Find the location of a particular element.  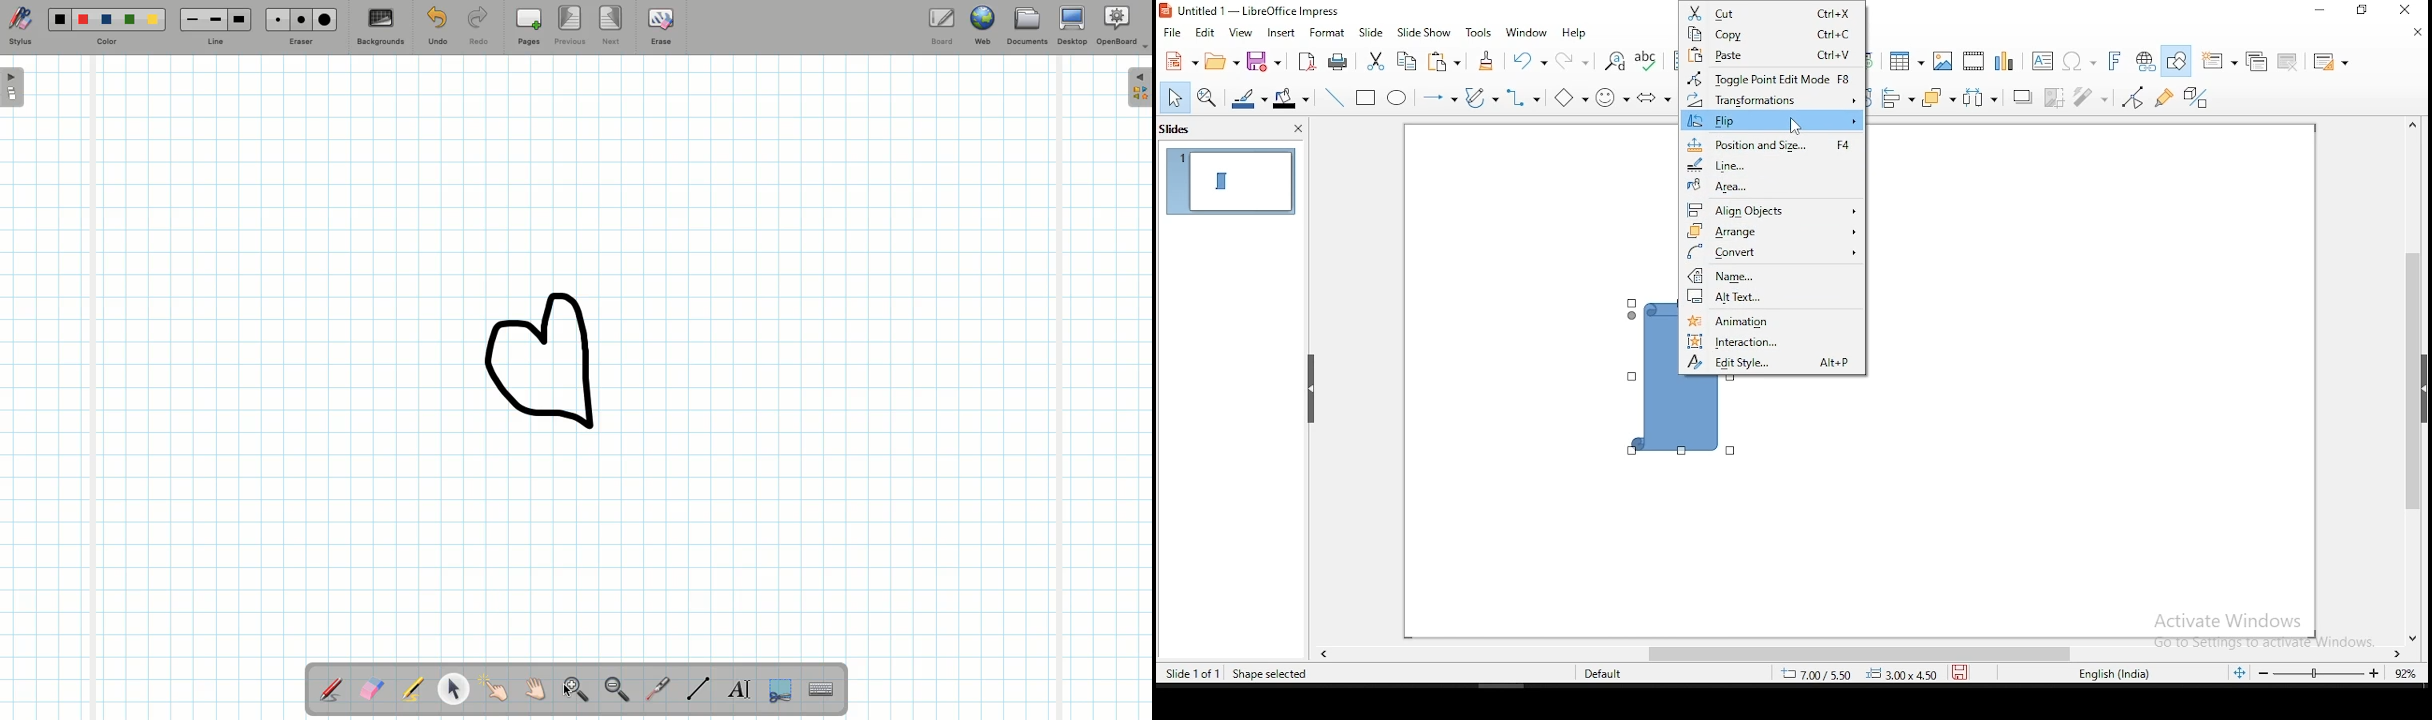

edit style is located at coordinates (1775, 363).